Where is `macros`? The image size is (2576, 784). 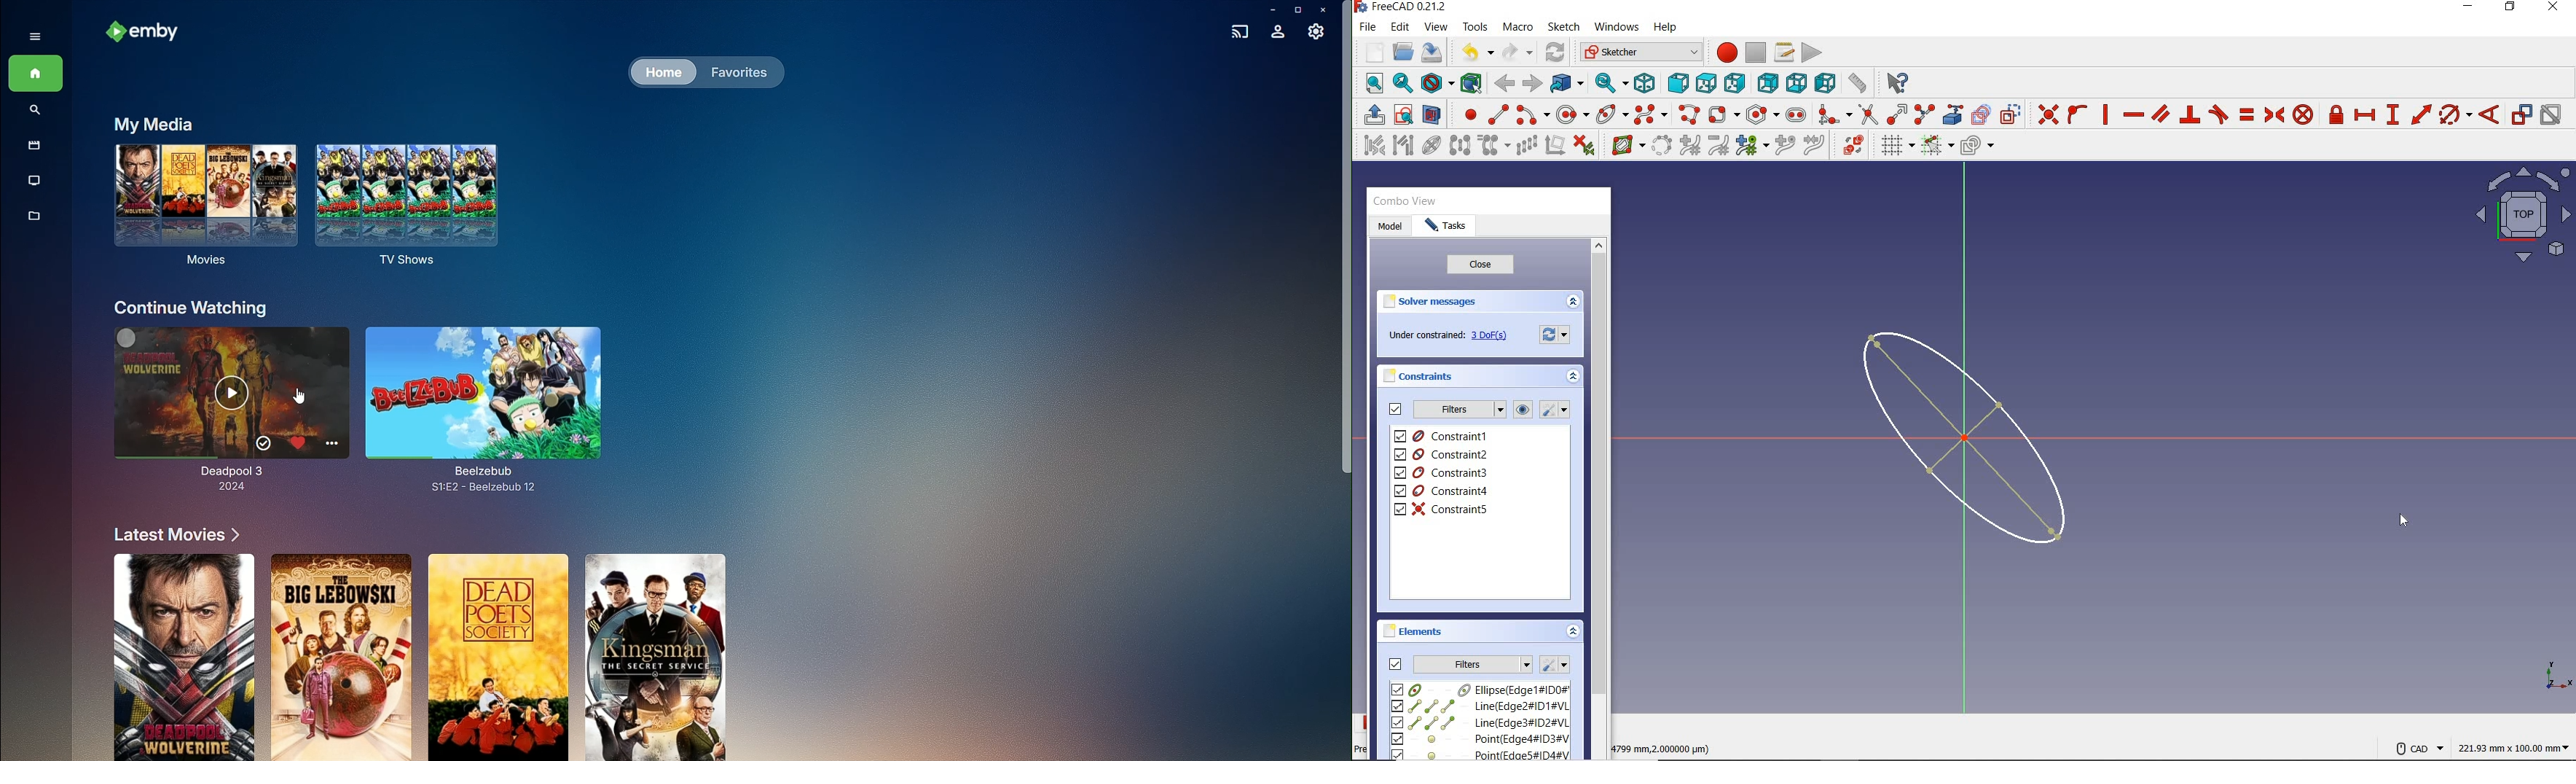 macros is located at coordinates (1783, 51).